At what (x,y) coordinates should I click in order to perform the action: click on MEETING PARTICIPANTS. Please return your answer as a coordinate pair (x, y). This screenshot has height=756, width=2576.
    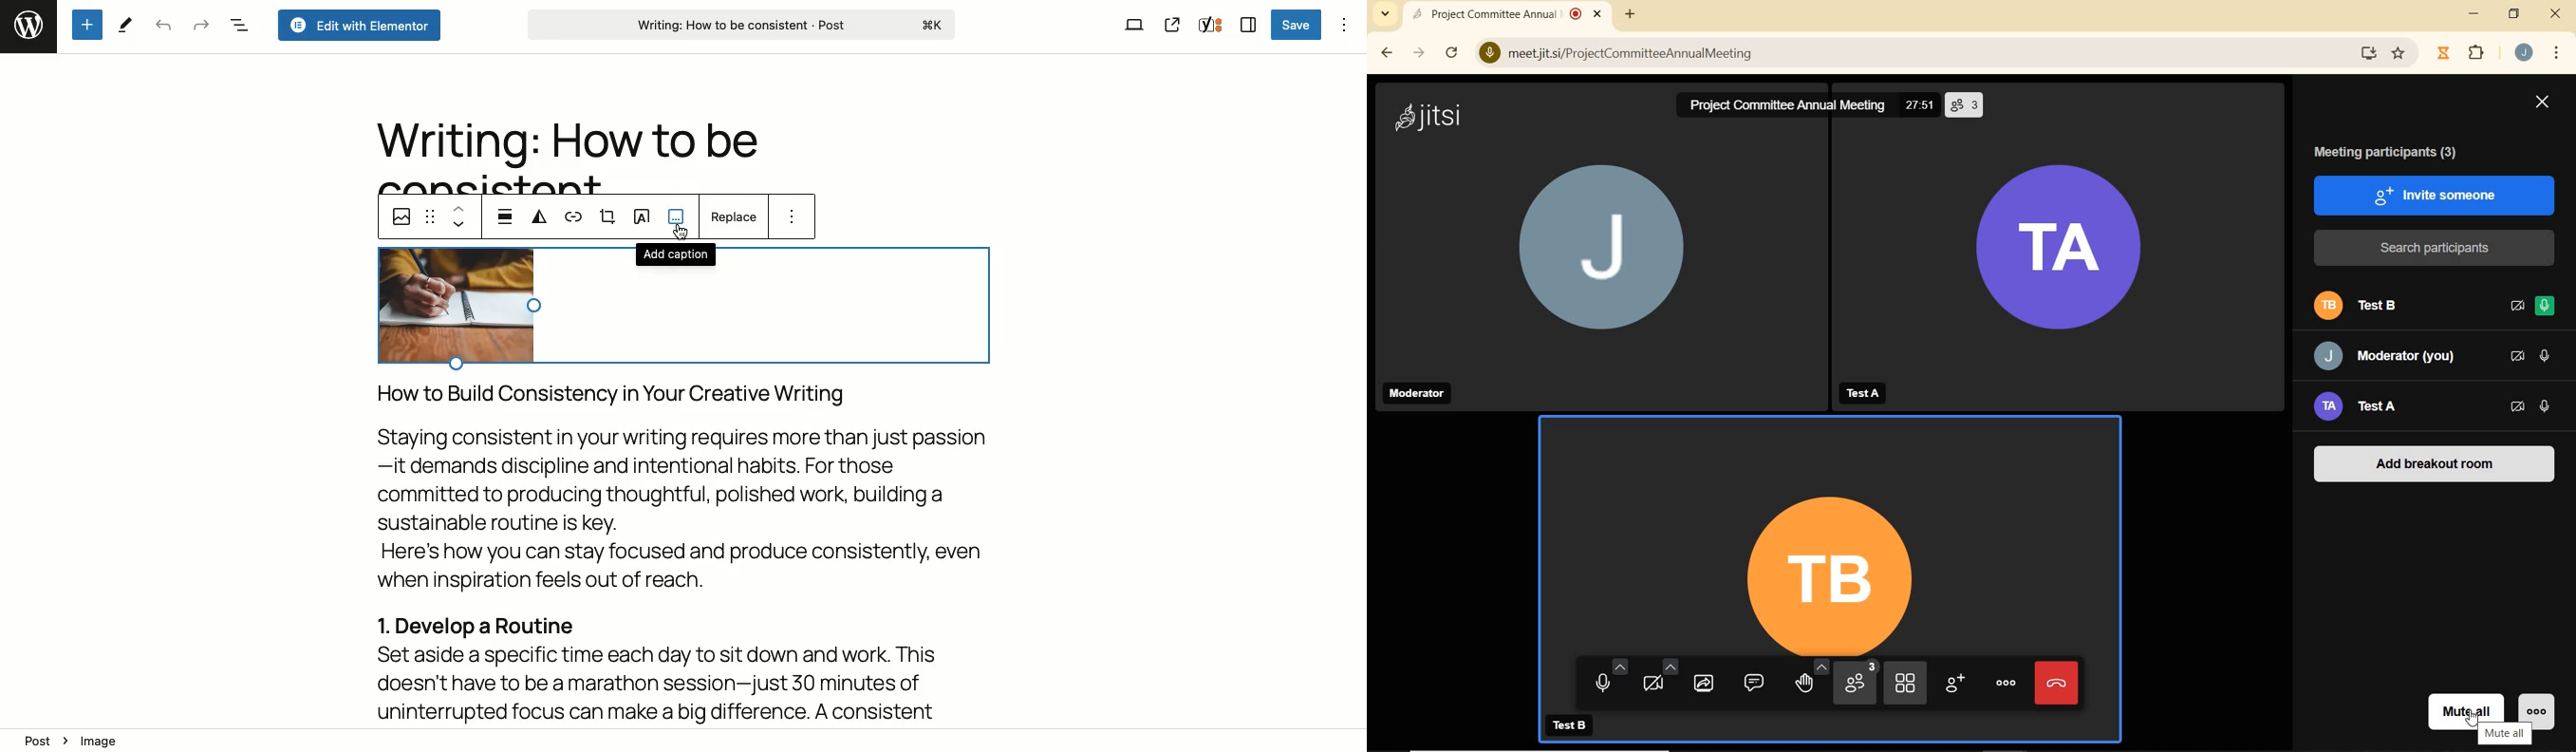
    Looking at the image, I should click on (2392, 153).